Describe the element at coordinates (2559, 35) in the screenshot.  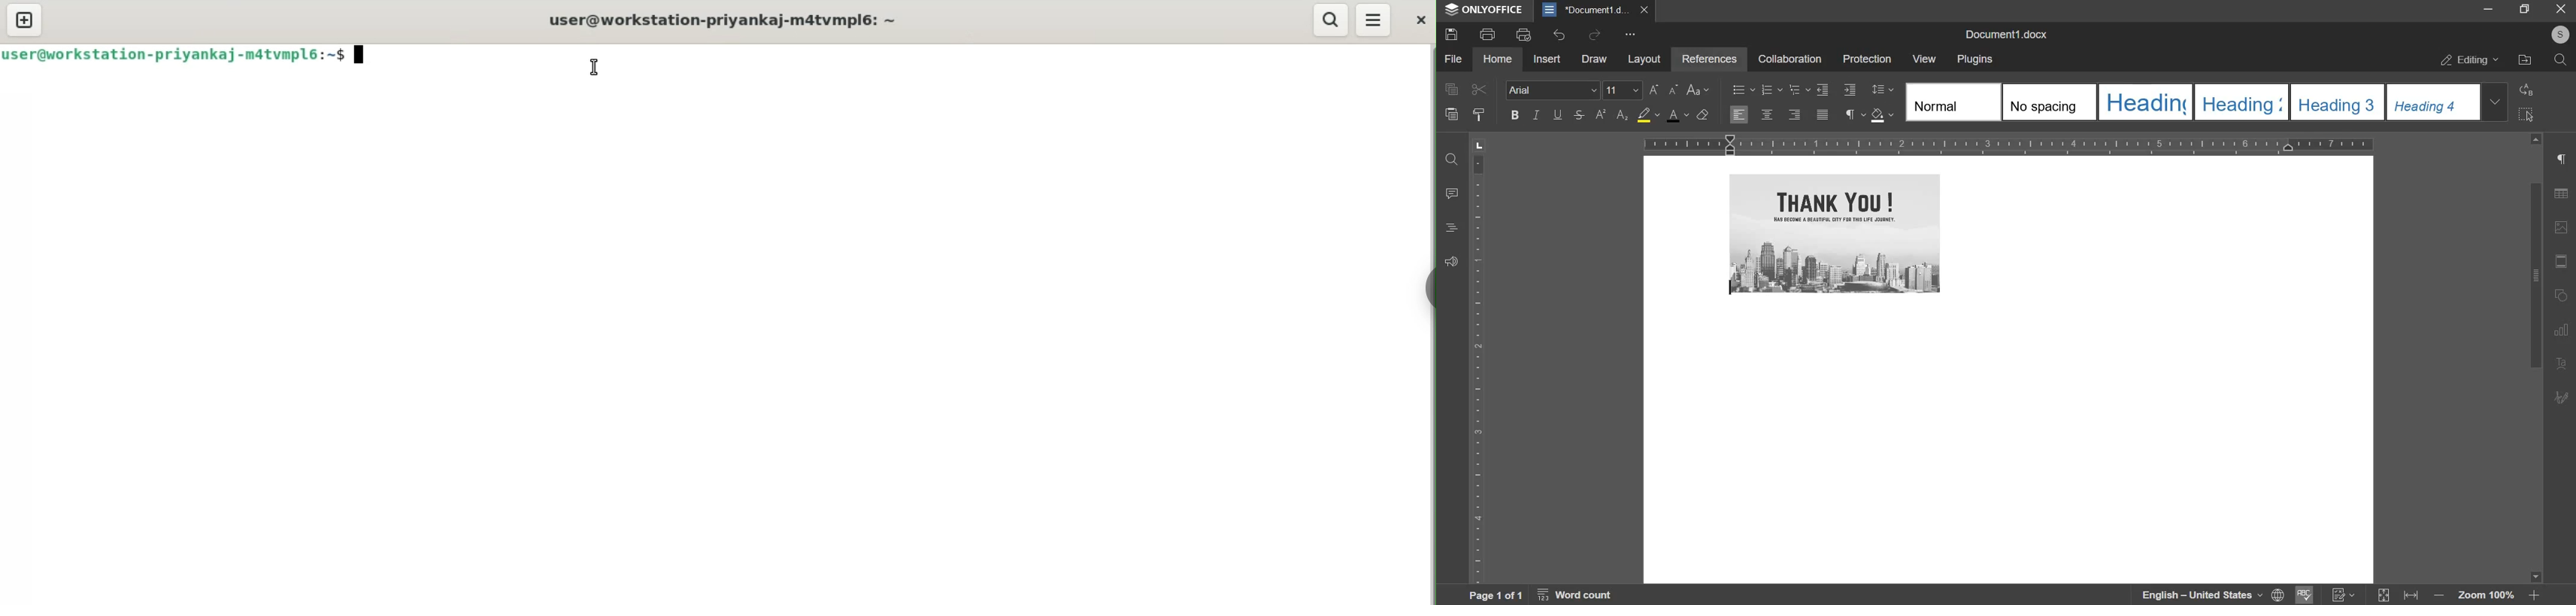
I see `profile` at that location.